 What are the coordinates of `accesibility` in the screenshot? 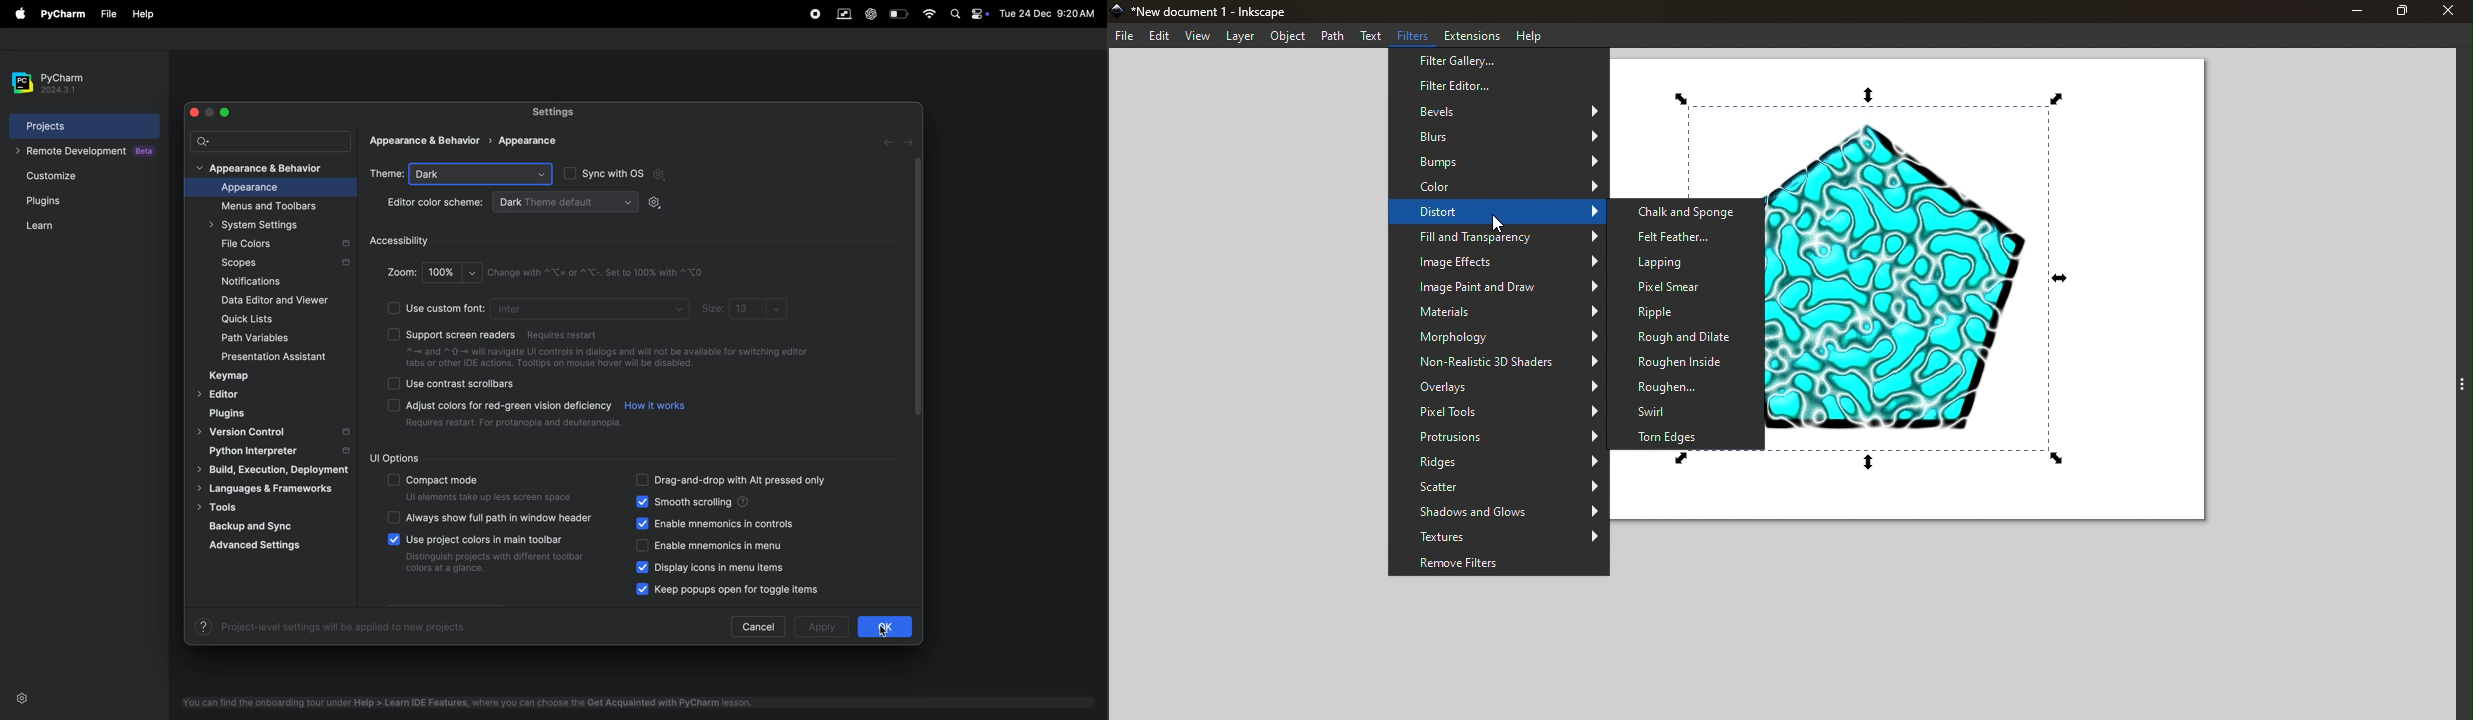 It's located at (402, 242).